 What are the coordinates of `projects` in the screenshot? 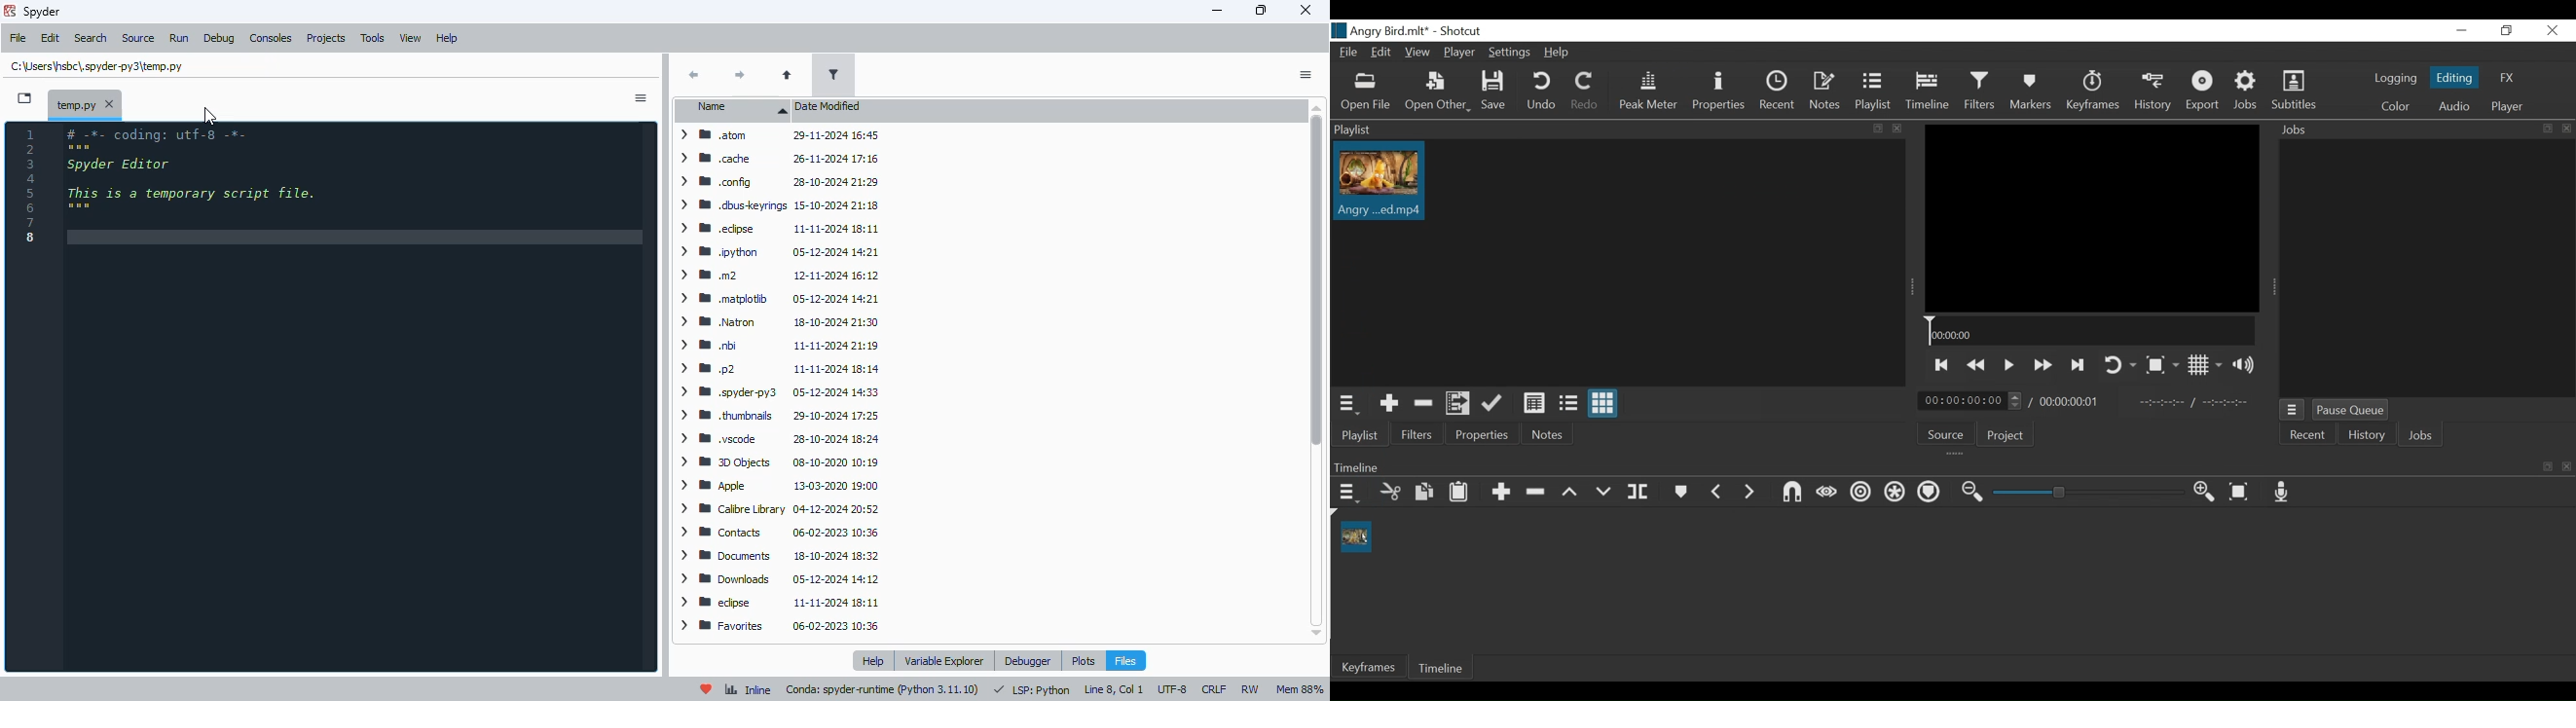 It's located at (327, 39).